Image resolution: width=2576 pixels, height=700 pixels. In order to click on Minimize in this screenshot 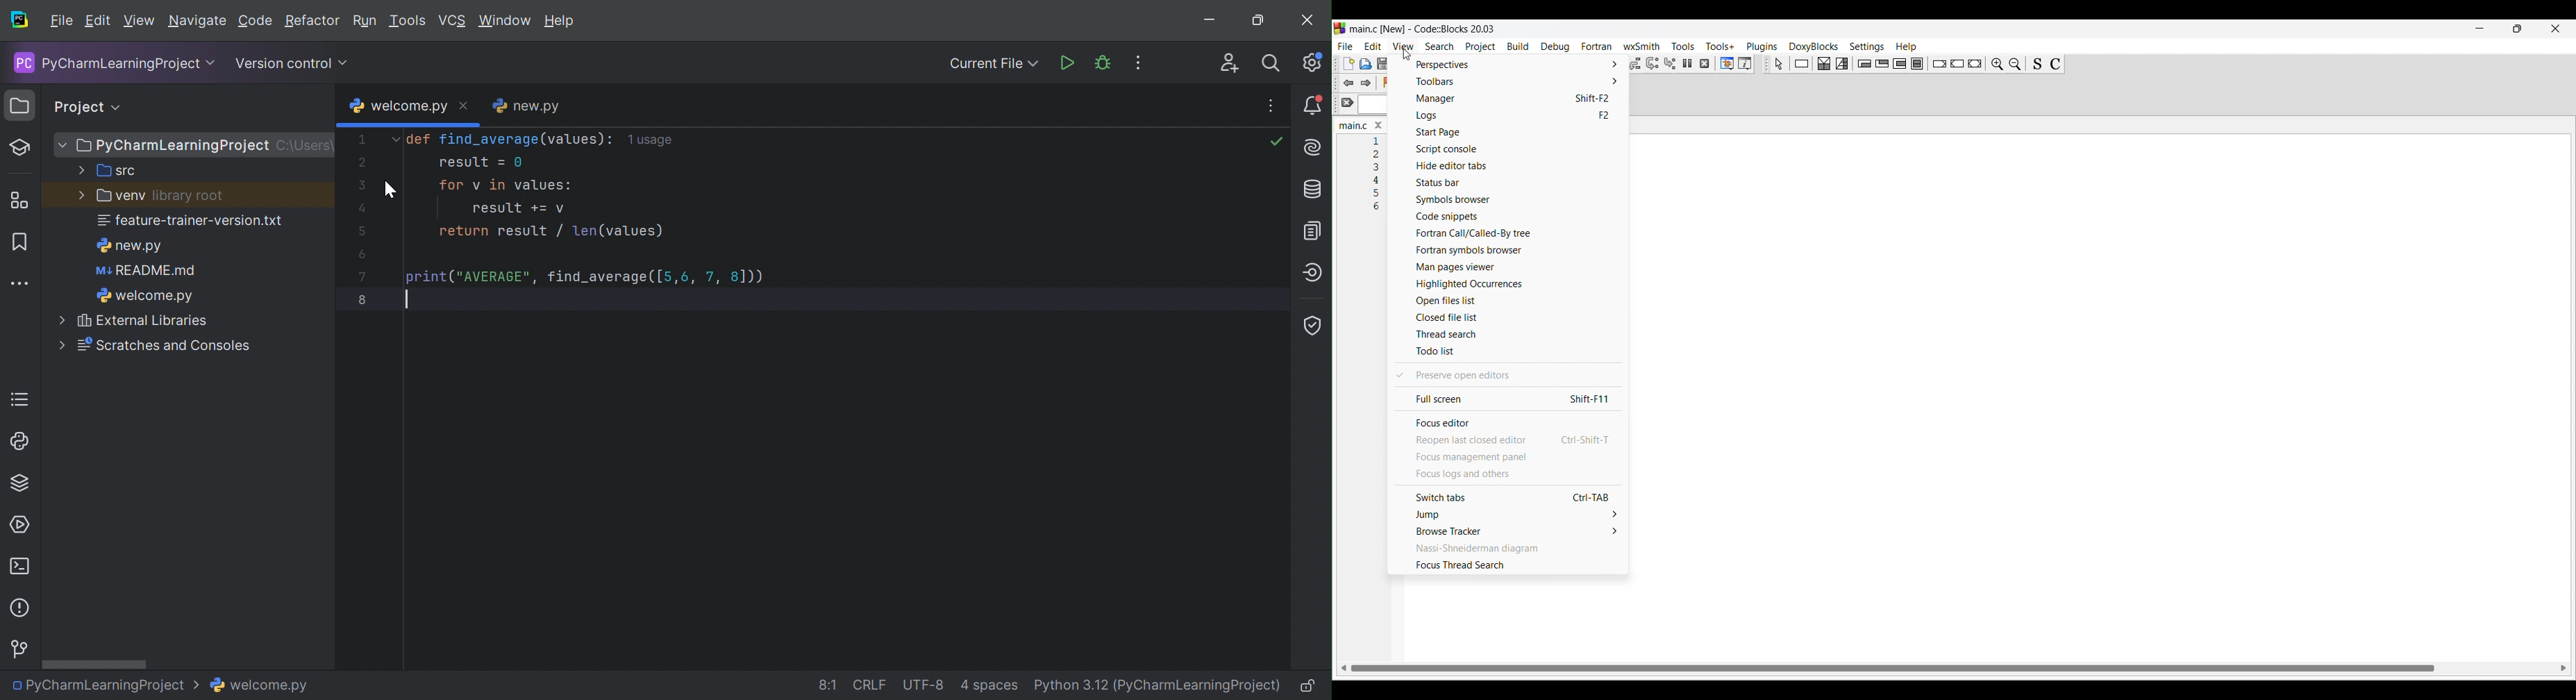, I will do `click(2479, 29)`.